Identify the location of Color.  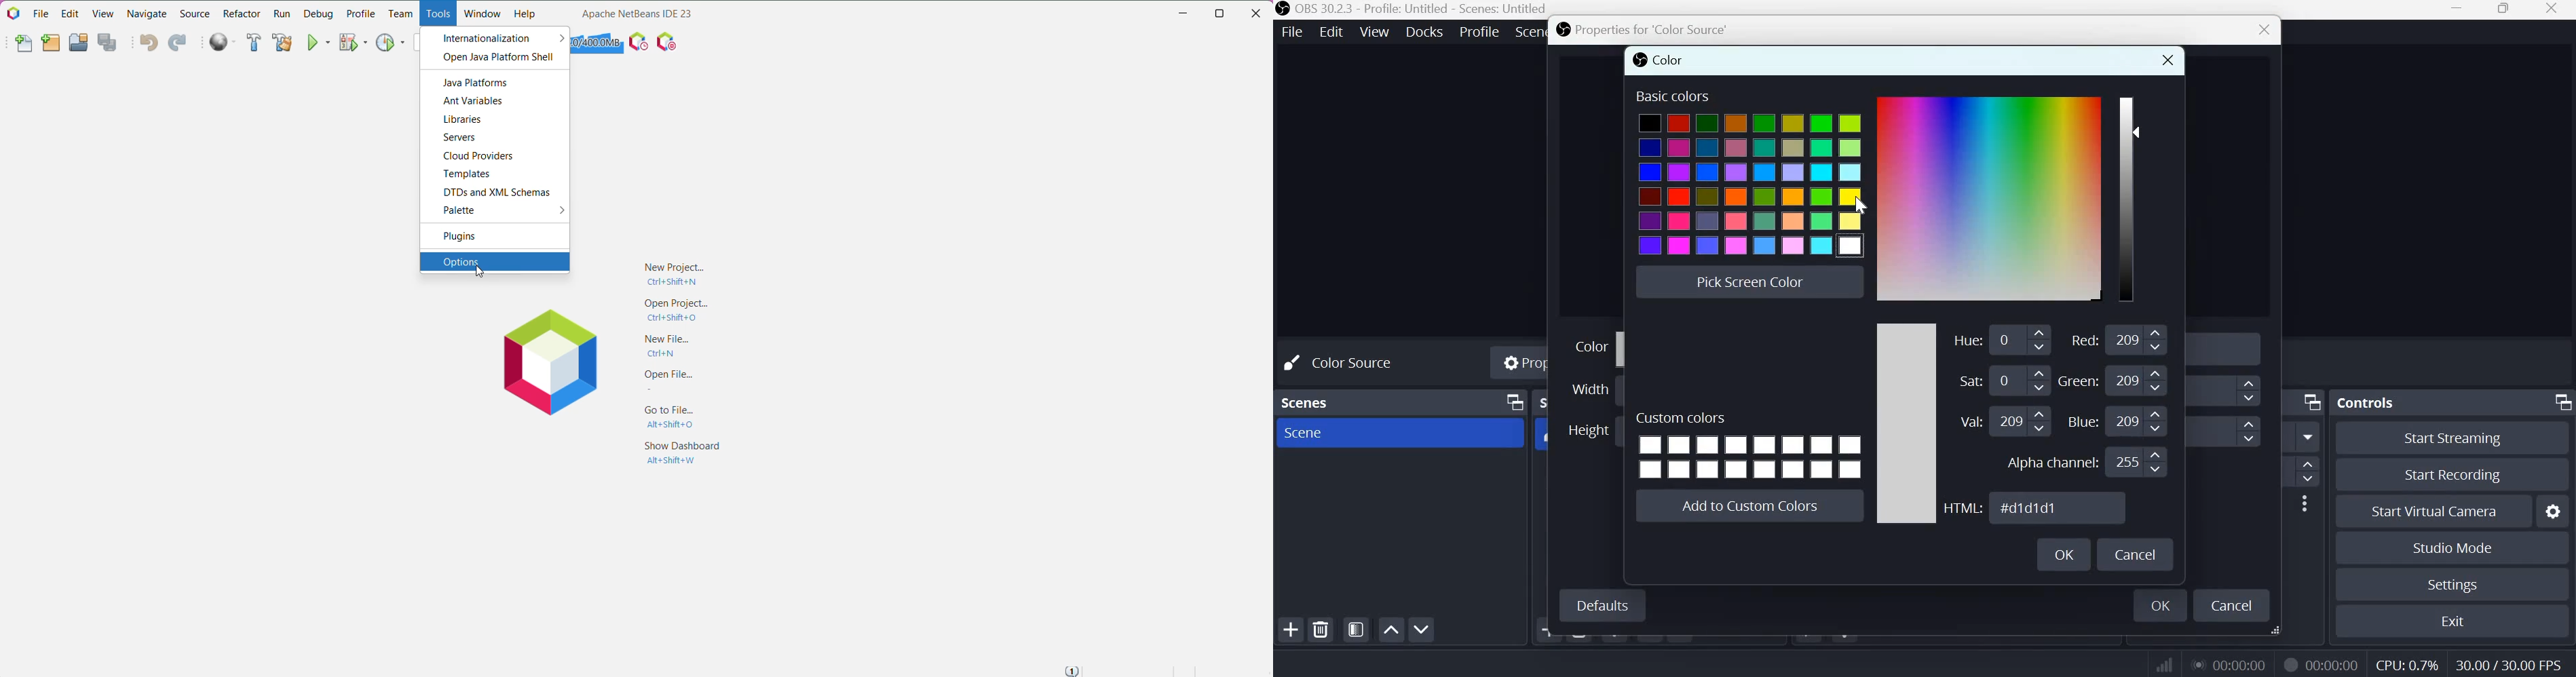
(1584, 348).